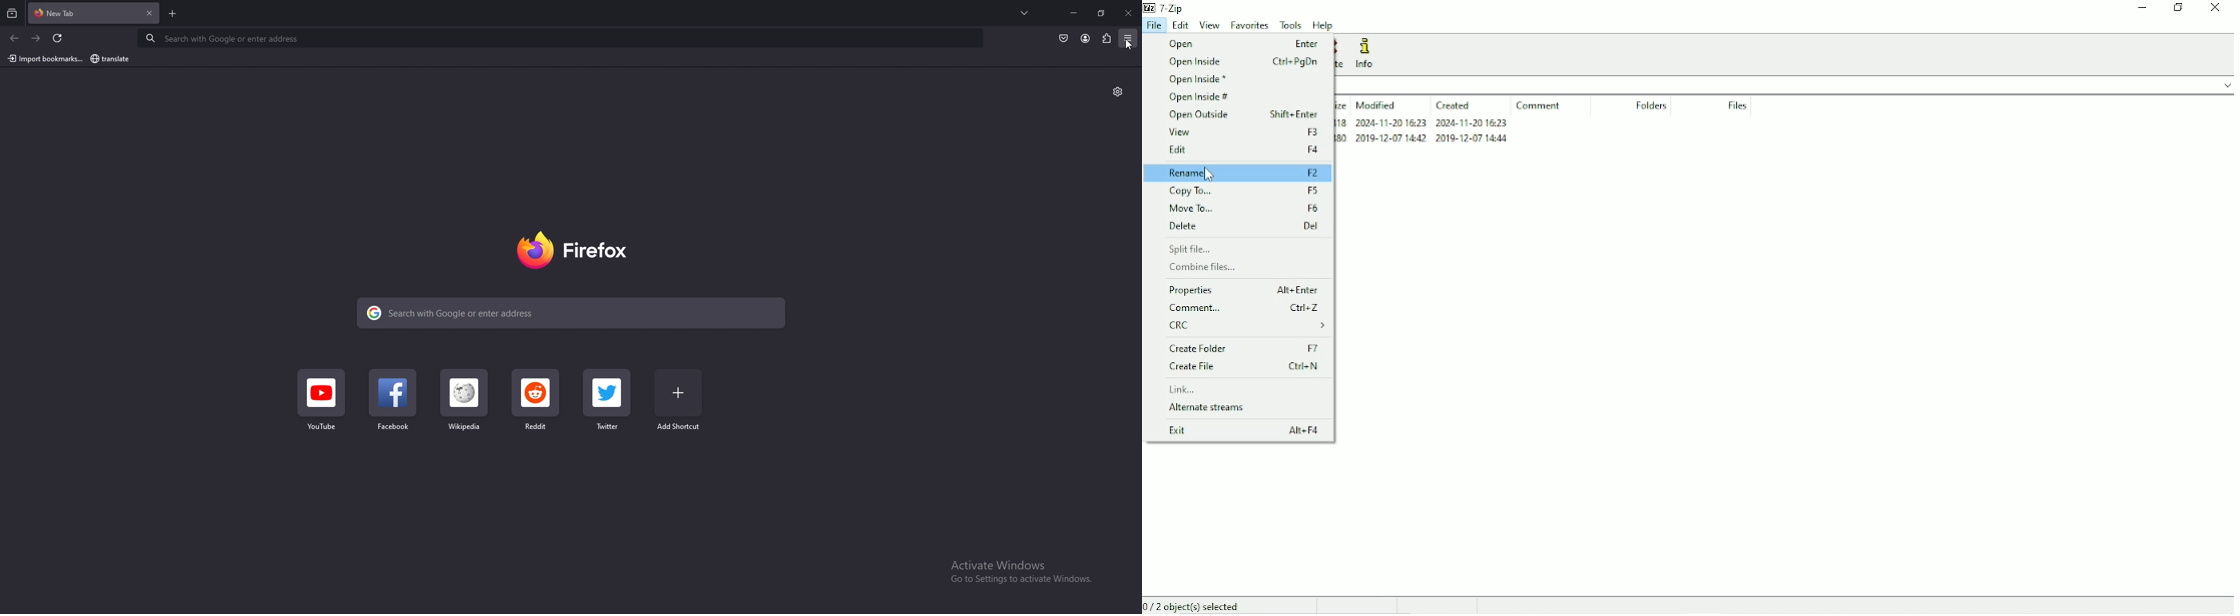  I want to click on Created, so click(1454, 106).